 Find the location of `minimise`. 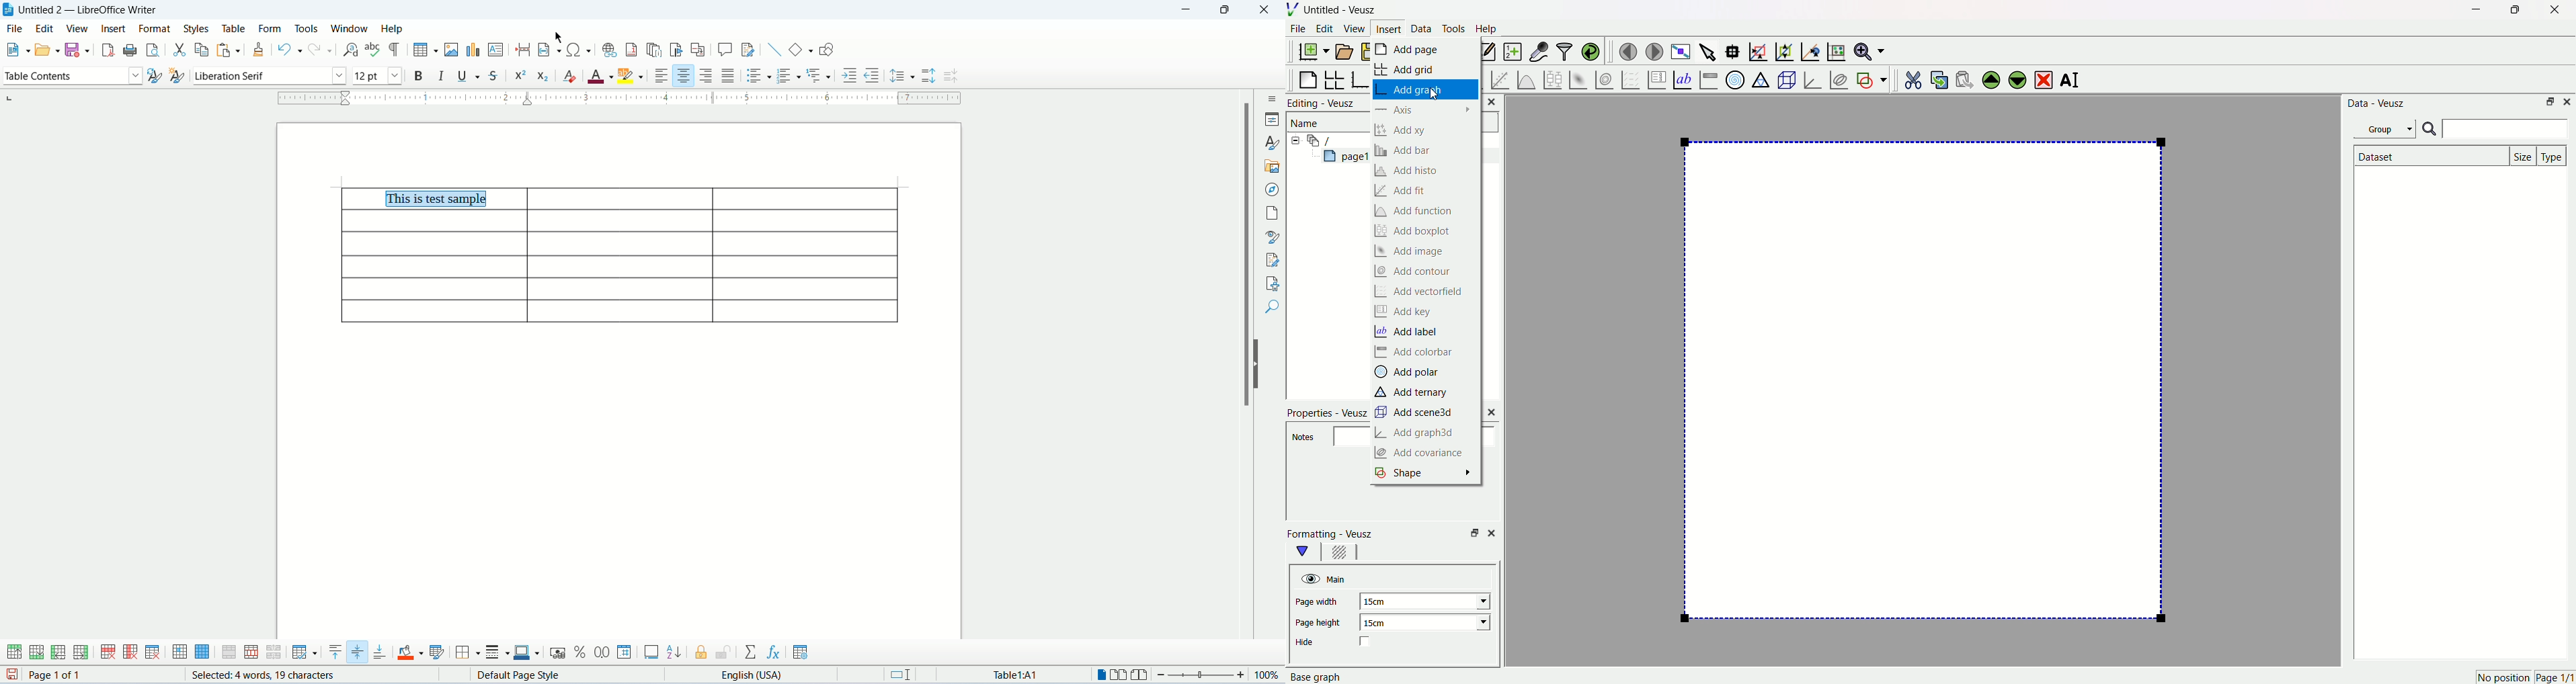

minimise is located at coordinates (1472, 533).